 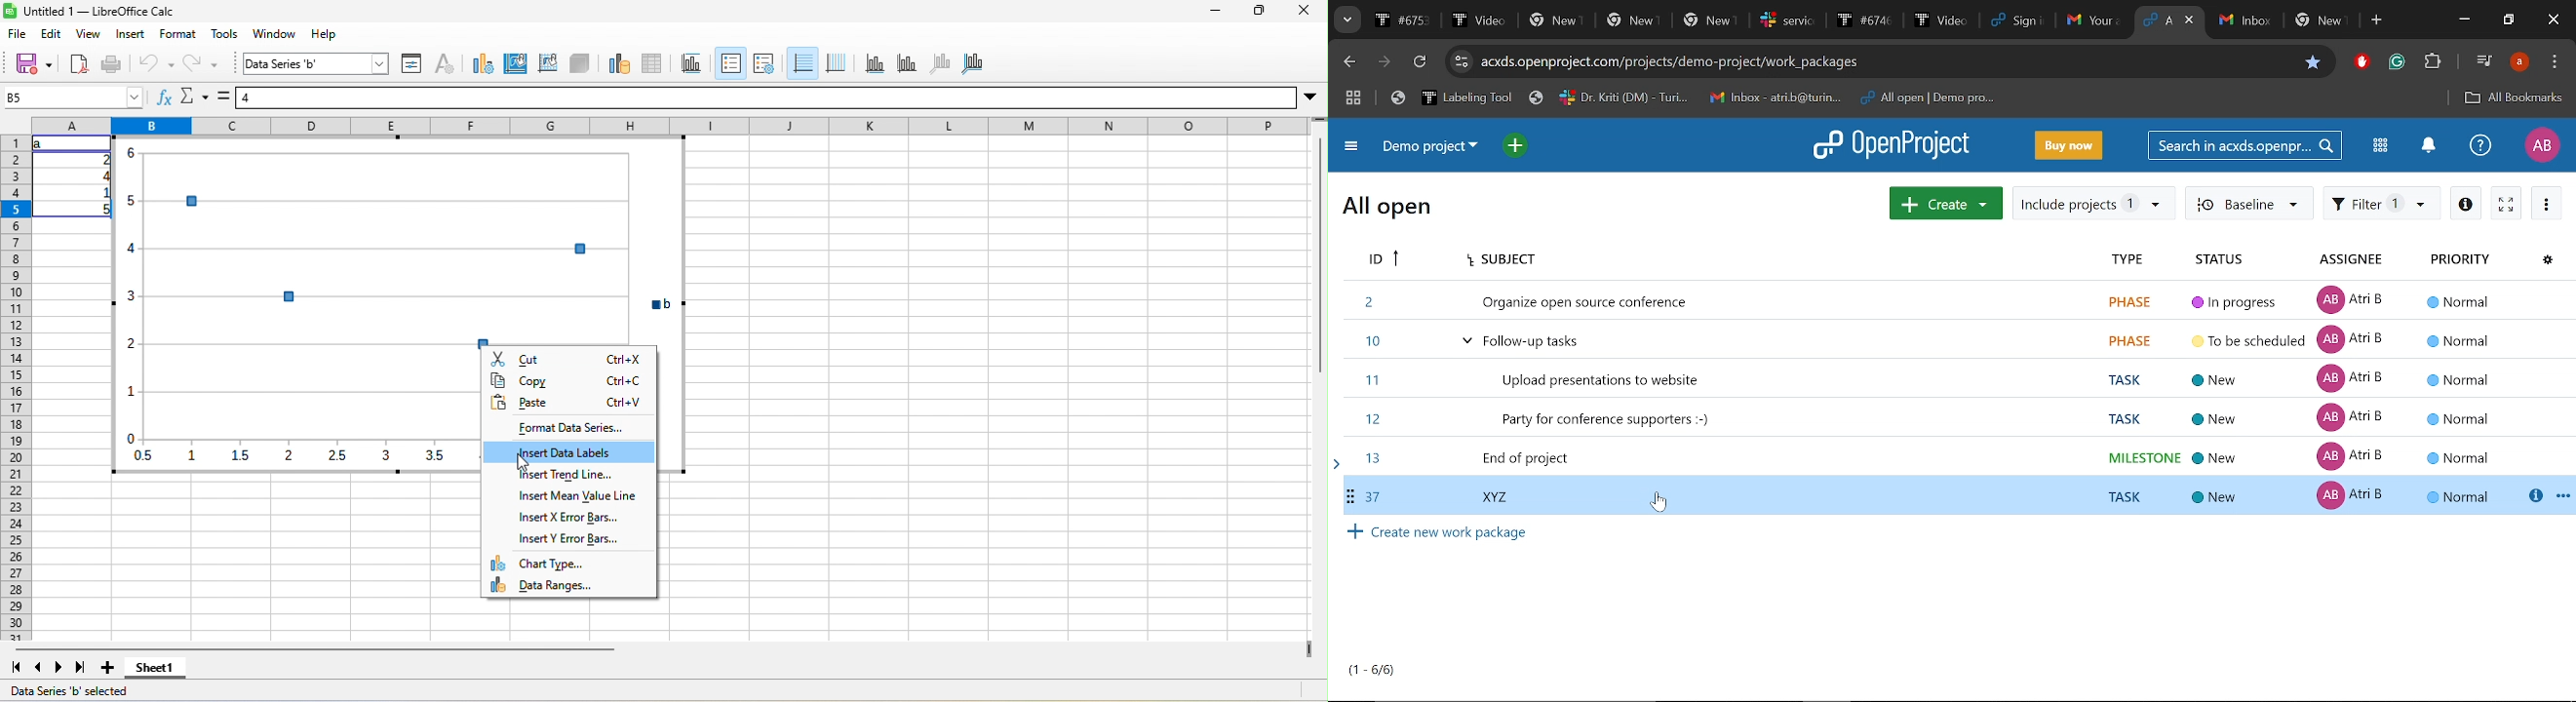 What do you see at coordinates (99, 11) in the screenshot?
I see `Untitled 1 — LibreOffice Calc` at bounding box center [99, 11].